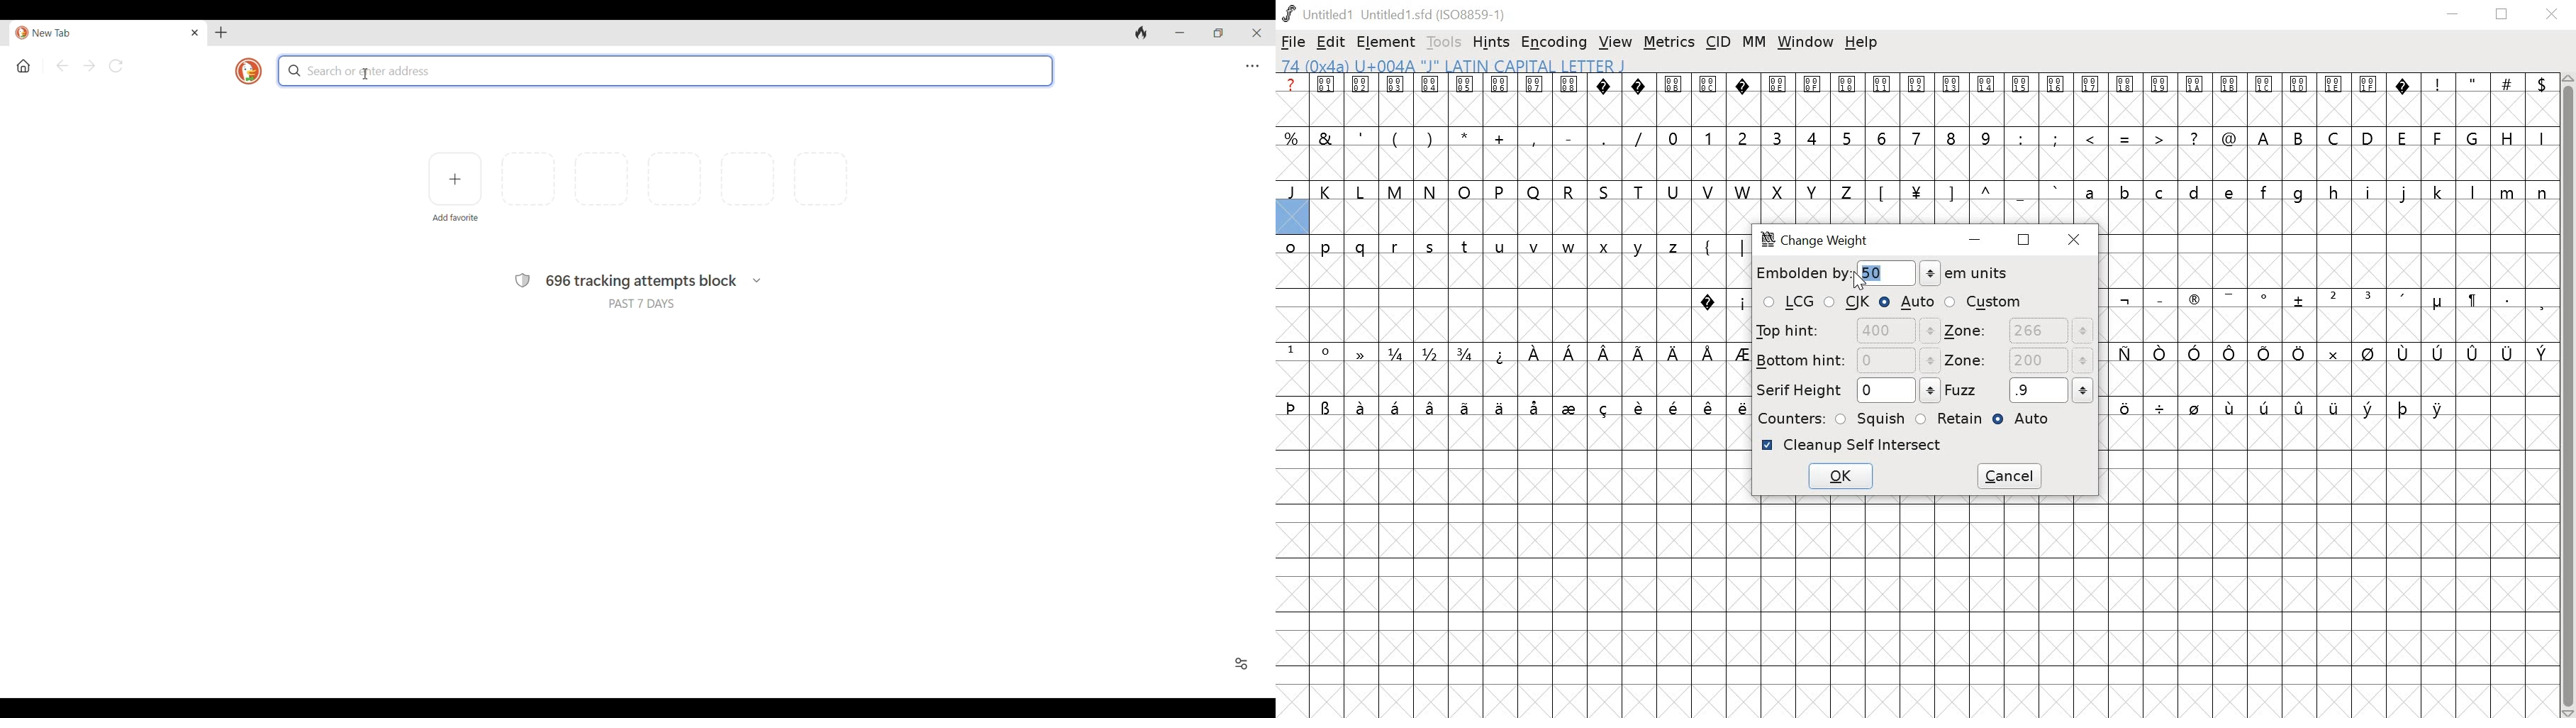  I want to click on SERIF HEIGHT, so click(1846, 391).